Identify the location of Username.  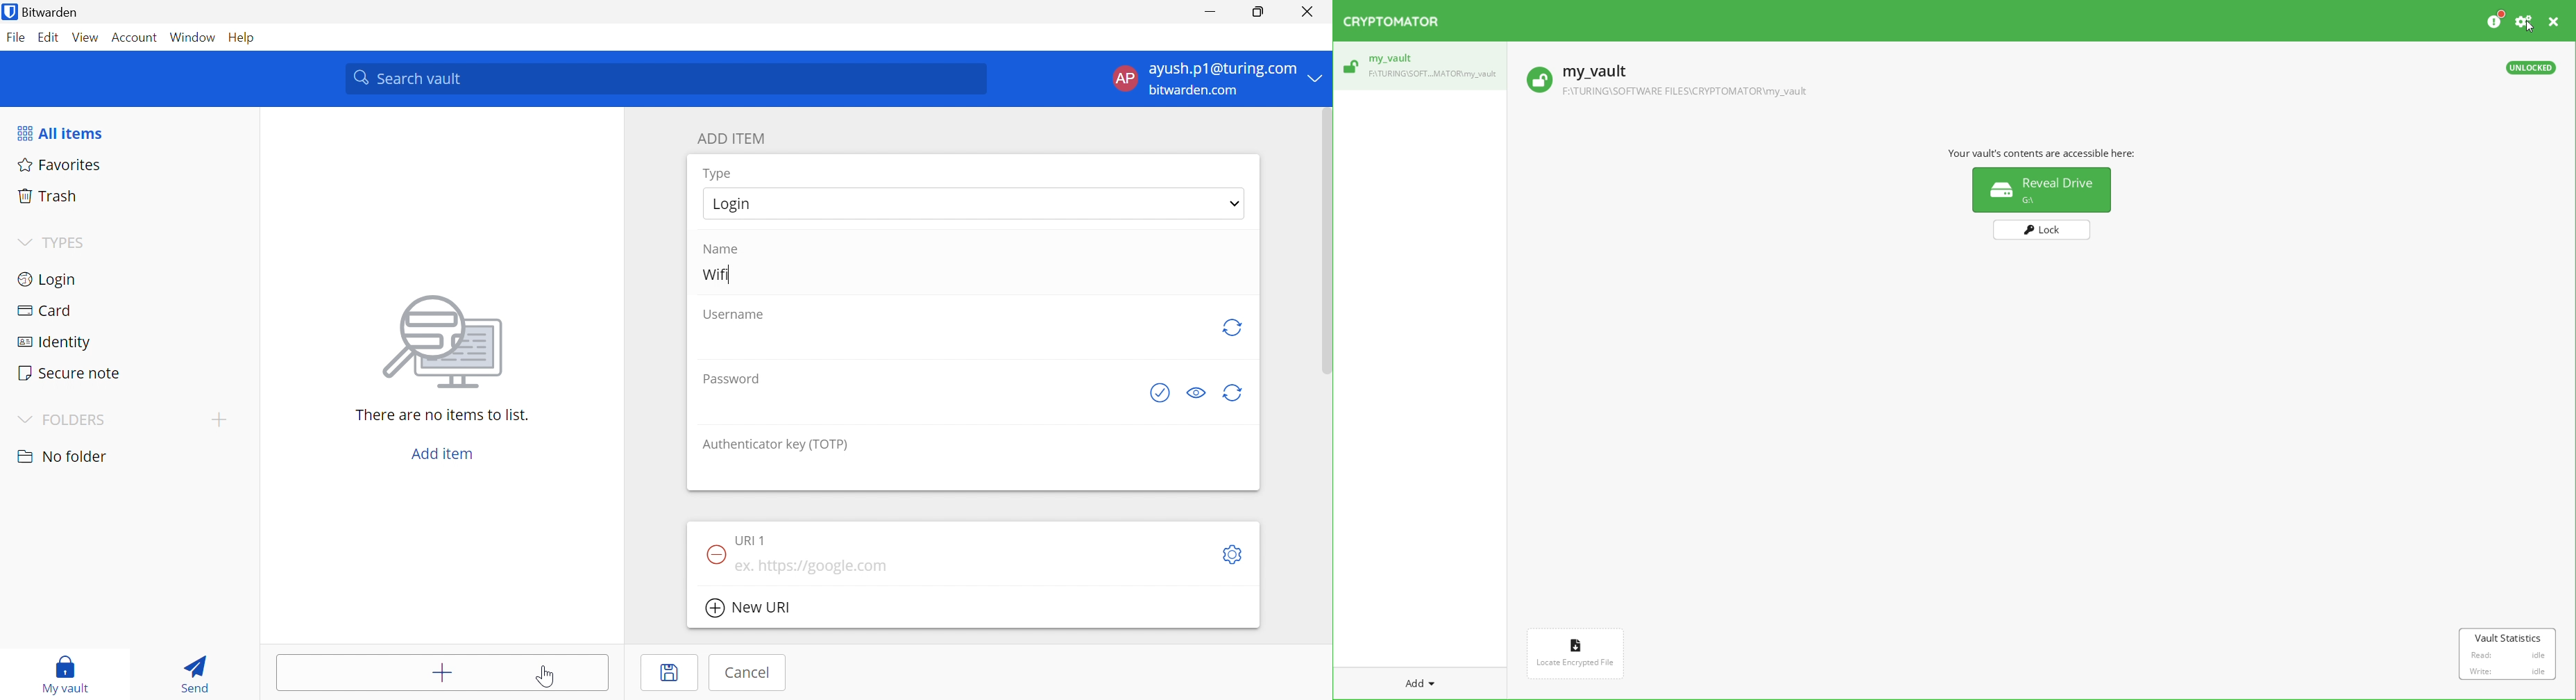
(735, 315).